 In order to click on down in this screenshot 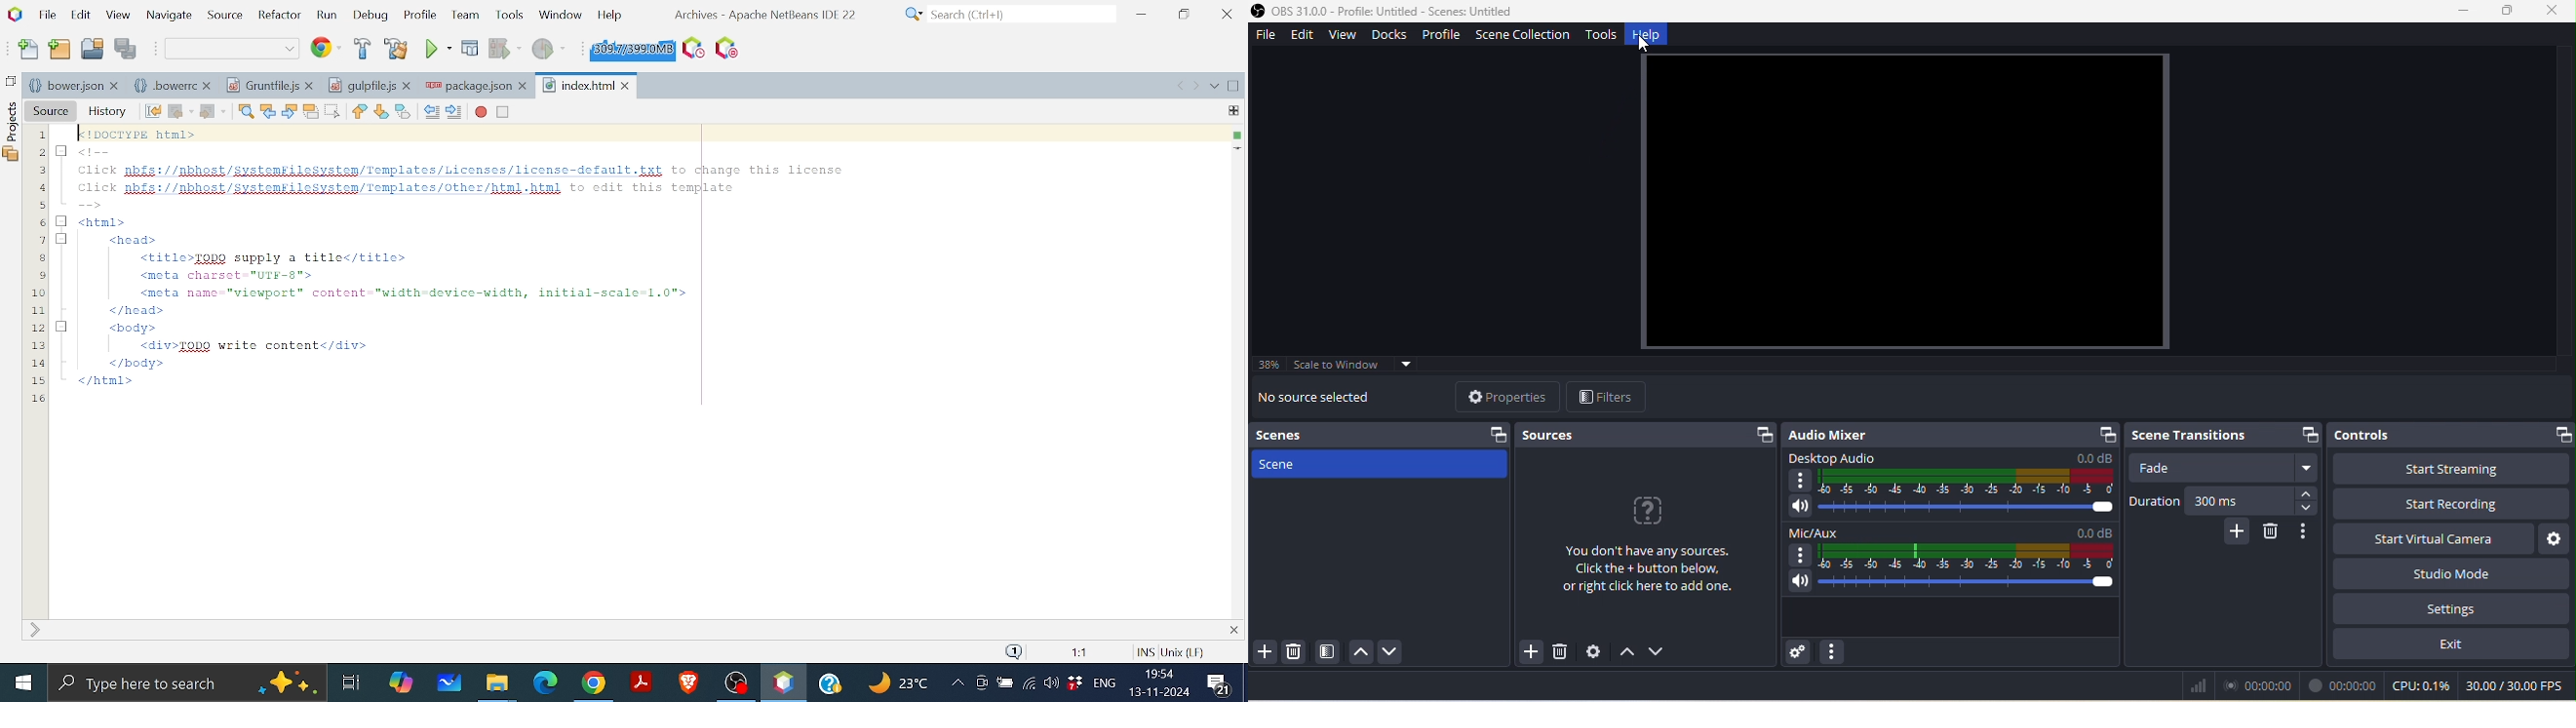, I will do `click(1661, 653)`.